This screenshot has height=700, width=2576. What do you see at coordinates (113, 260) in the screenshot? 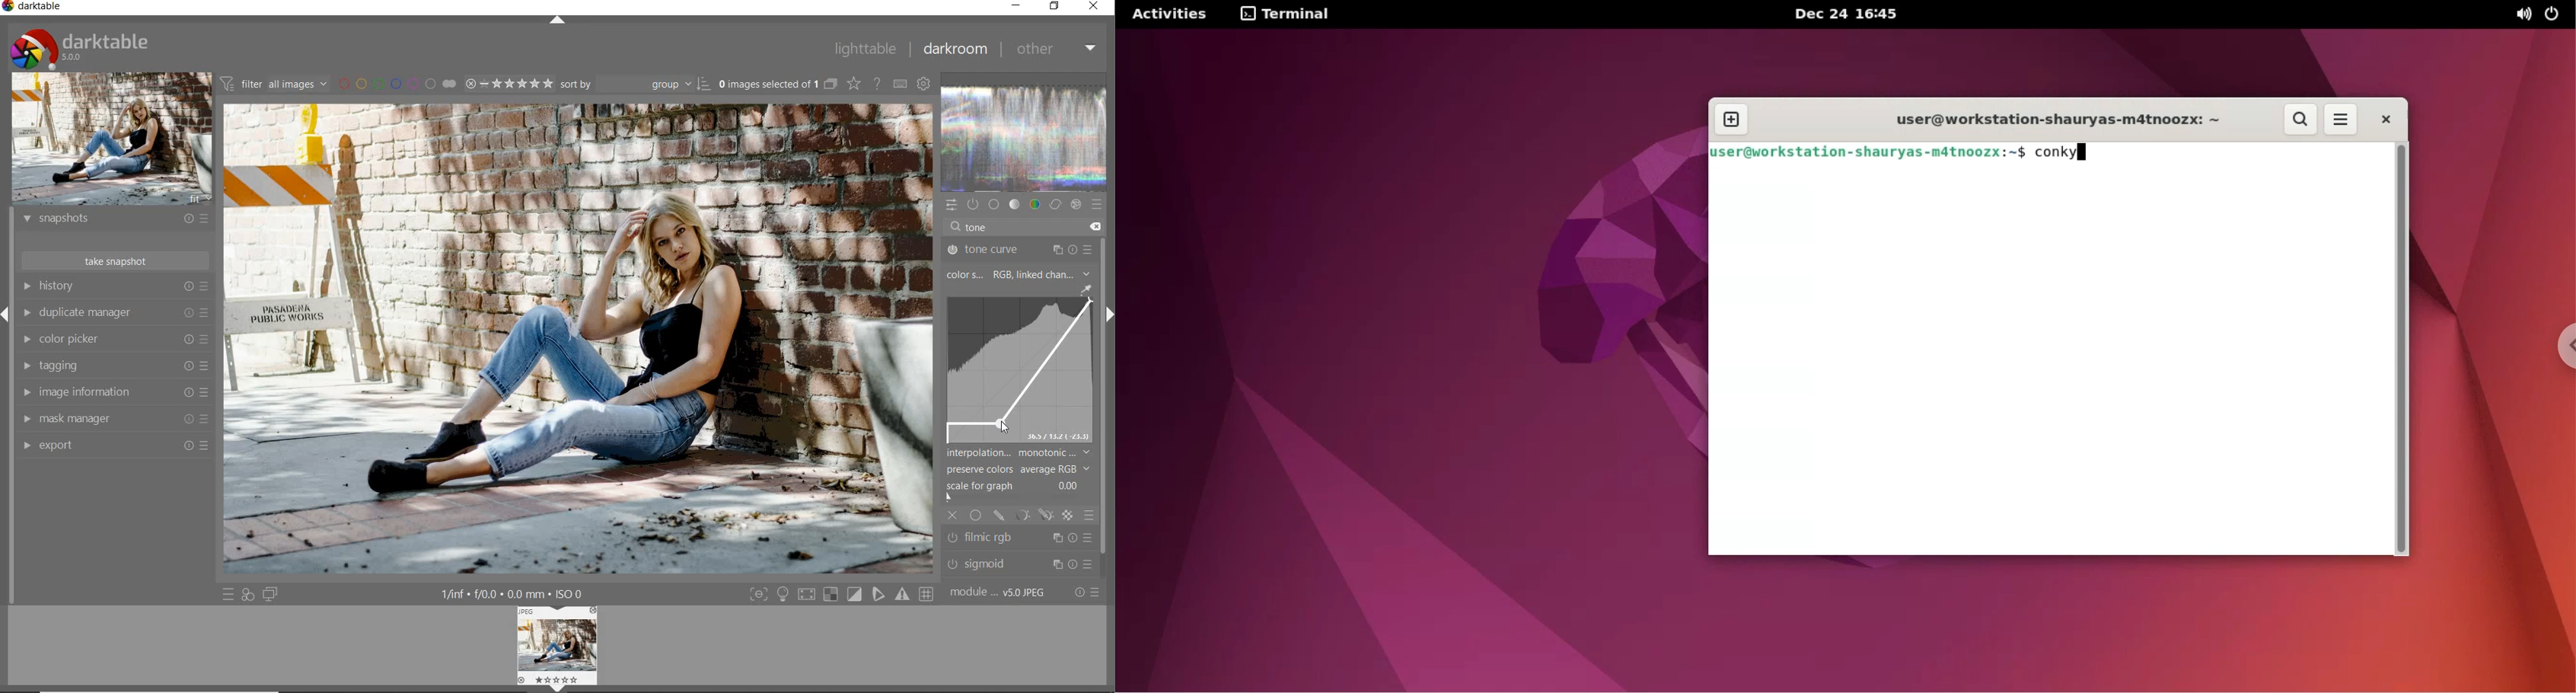
I see `take snapshot` at bounding box center [113, 260].